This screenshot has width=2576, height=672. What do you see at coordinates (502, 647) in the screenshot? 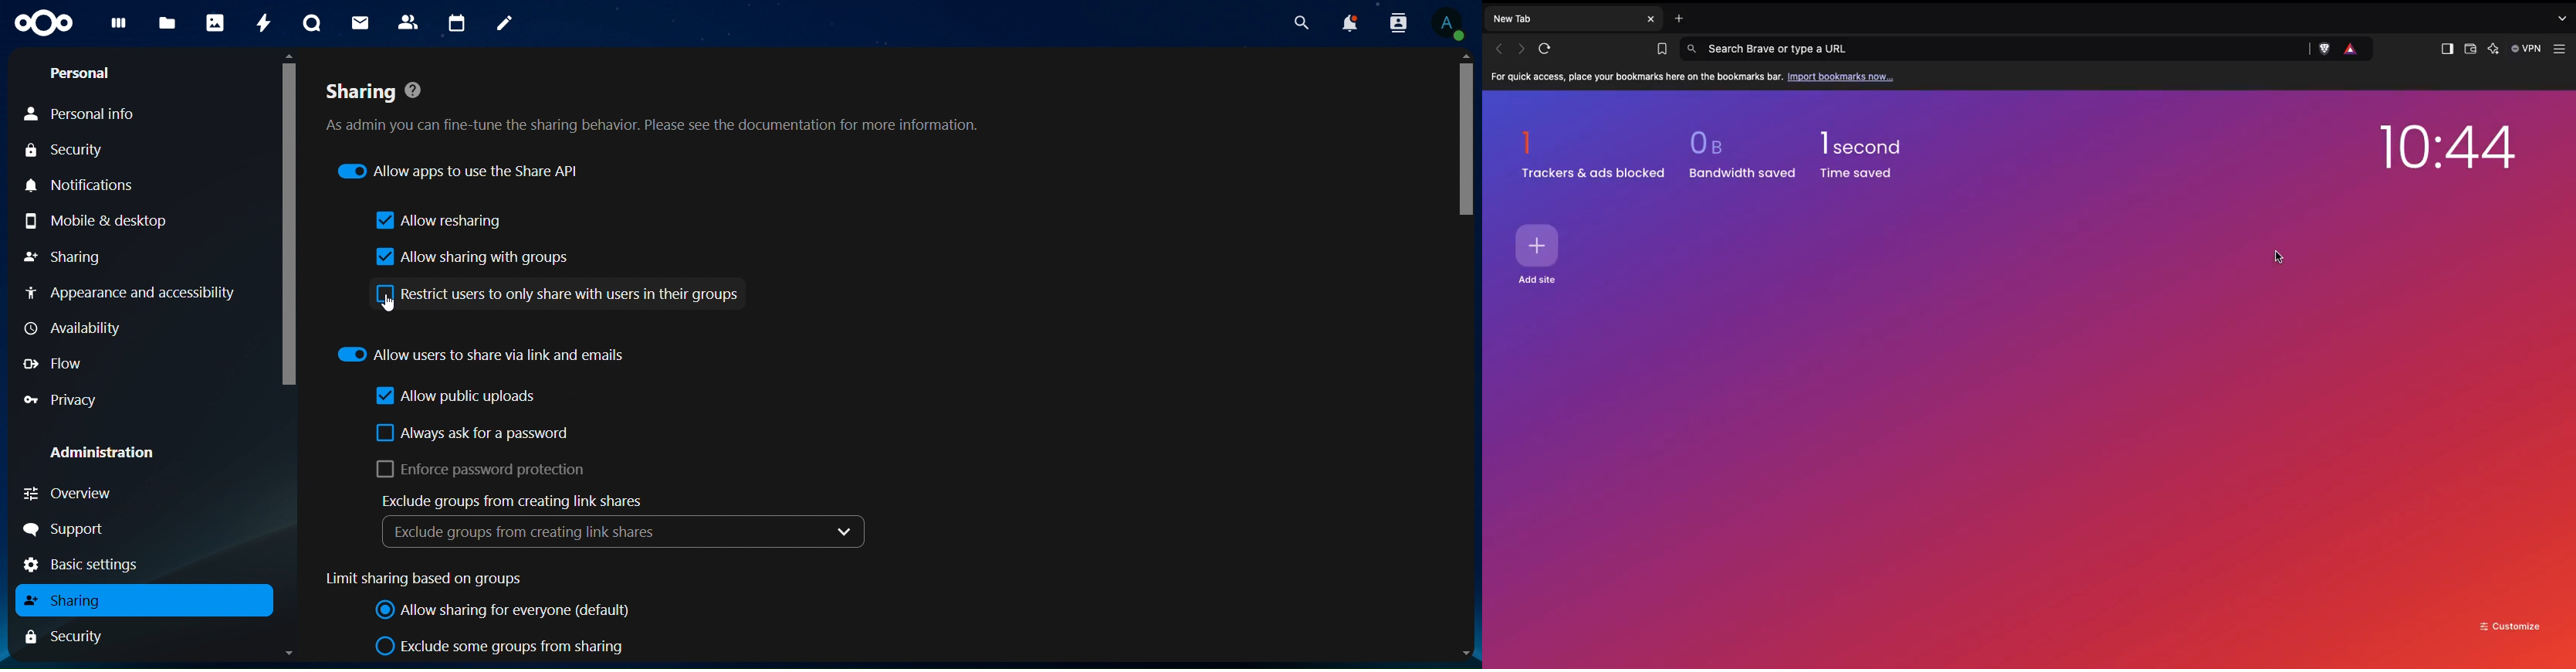
I see `exclude some groups from sharing` at bounding box center [502, 647].